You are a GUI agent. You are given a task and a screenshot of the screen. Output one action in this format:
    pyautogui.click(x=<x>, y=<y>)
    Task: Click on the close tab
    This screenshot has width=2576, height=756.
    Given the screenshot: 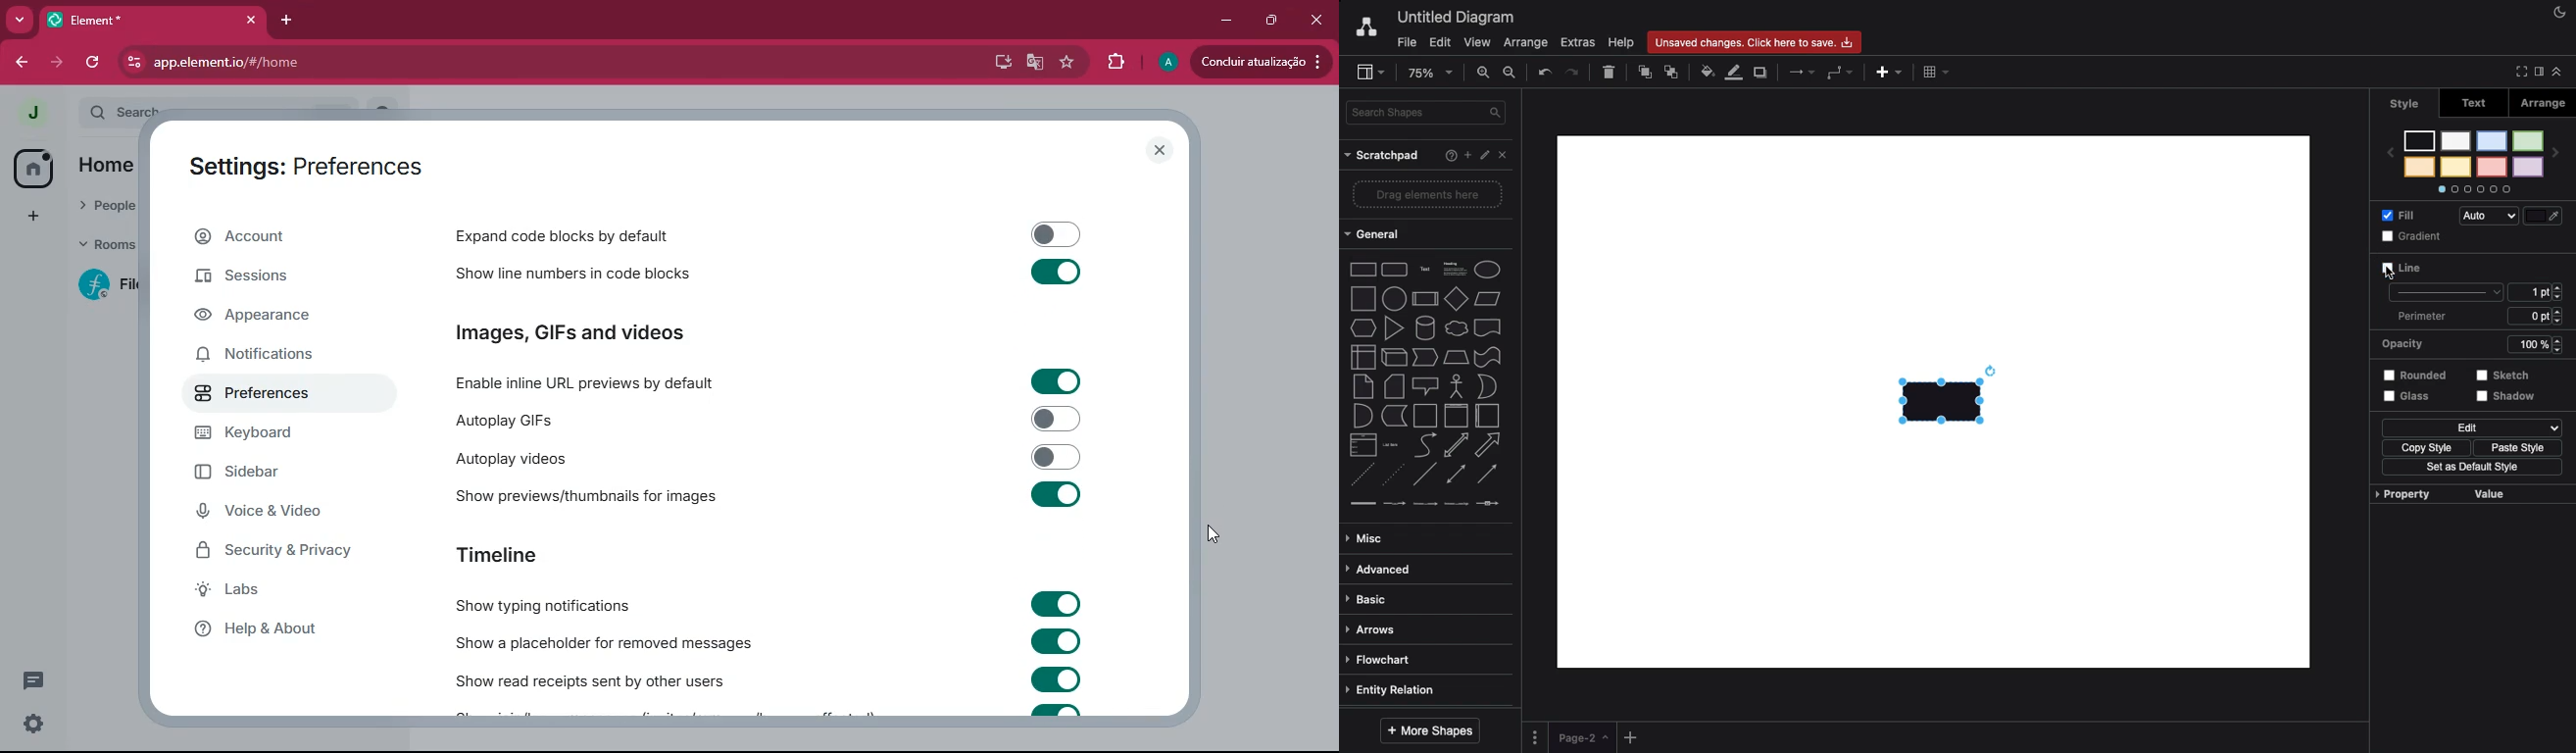 What is the action you would take?
    pyautogui.click(x=251, y=20)
    